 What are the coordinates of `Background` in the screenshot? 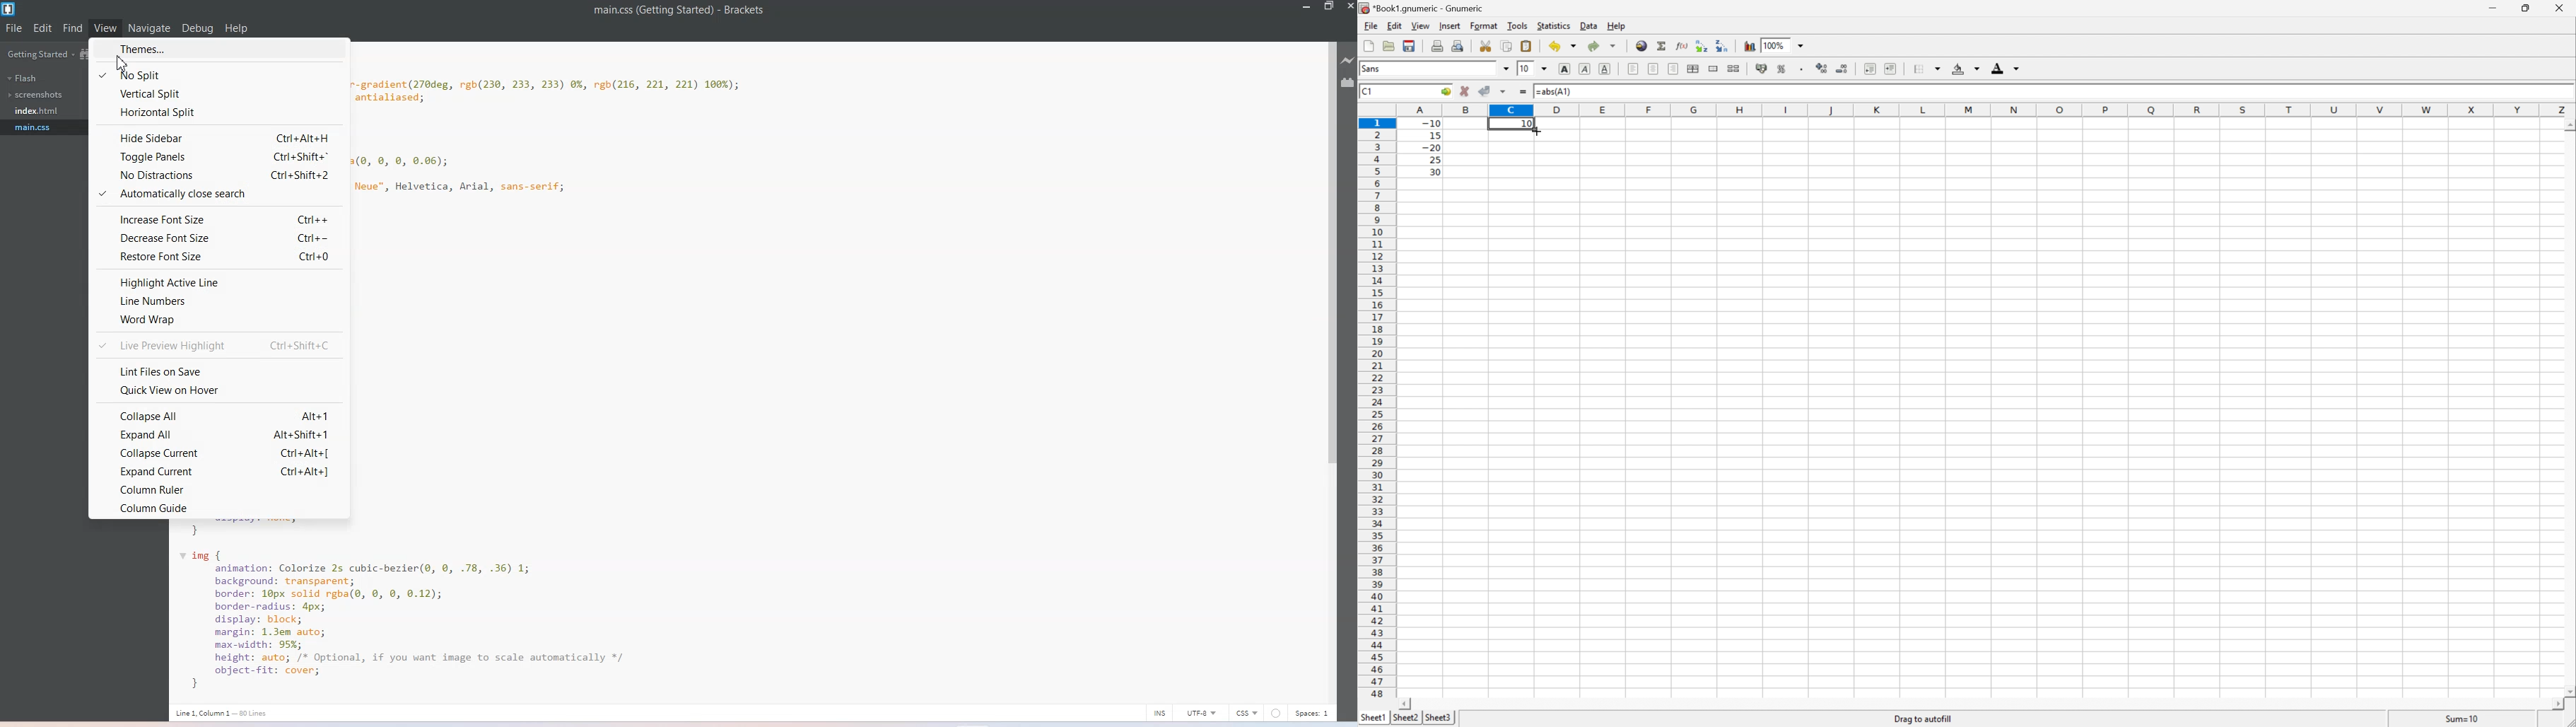 It's located at (1959, 69).